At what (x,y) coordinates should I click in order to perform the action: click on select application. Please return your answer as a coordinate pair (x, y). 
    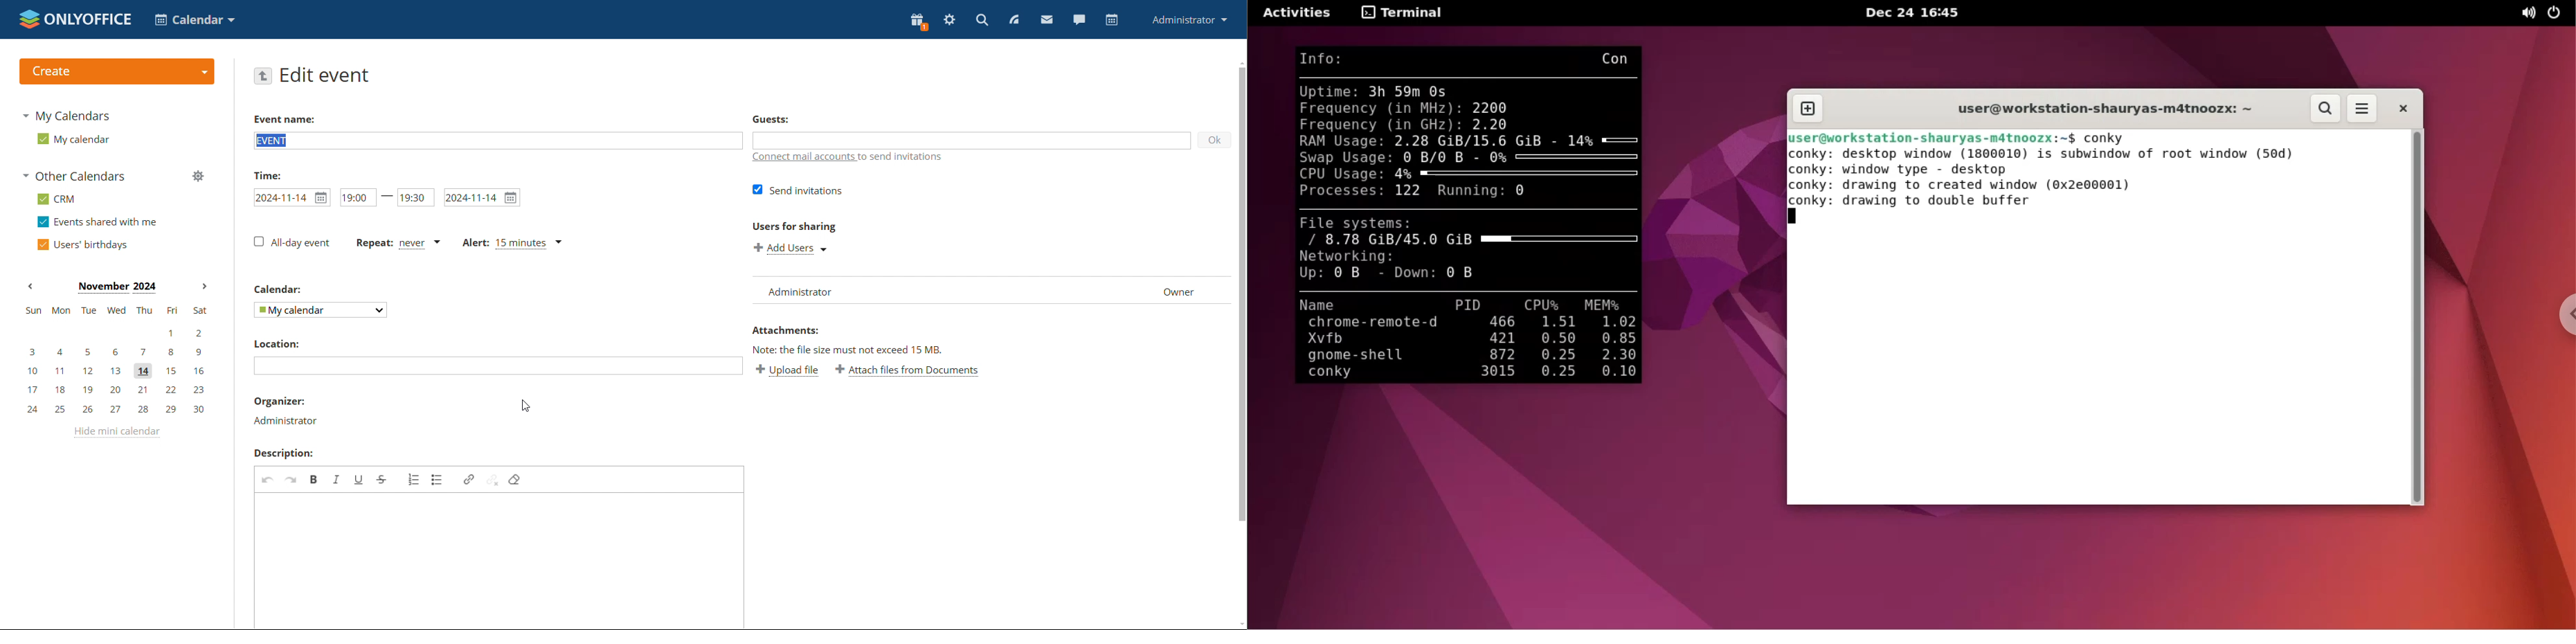
    Looking at the image, I should click on (195, 19).